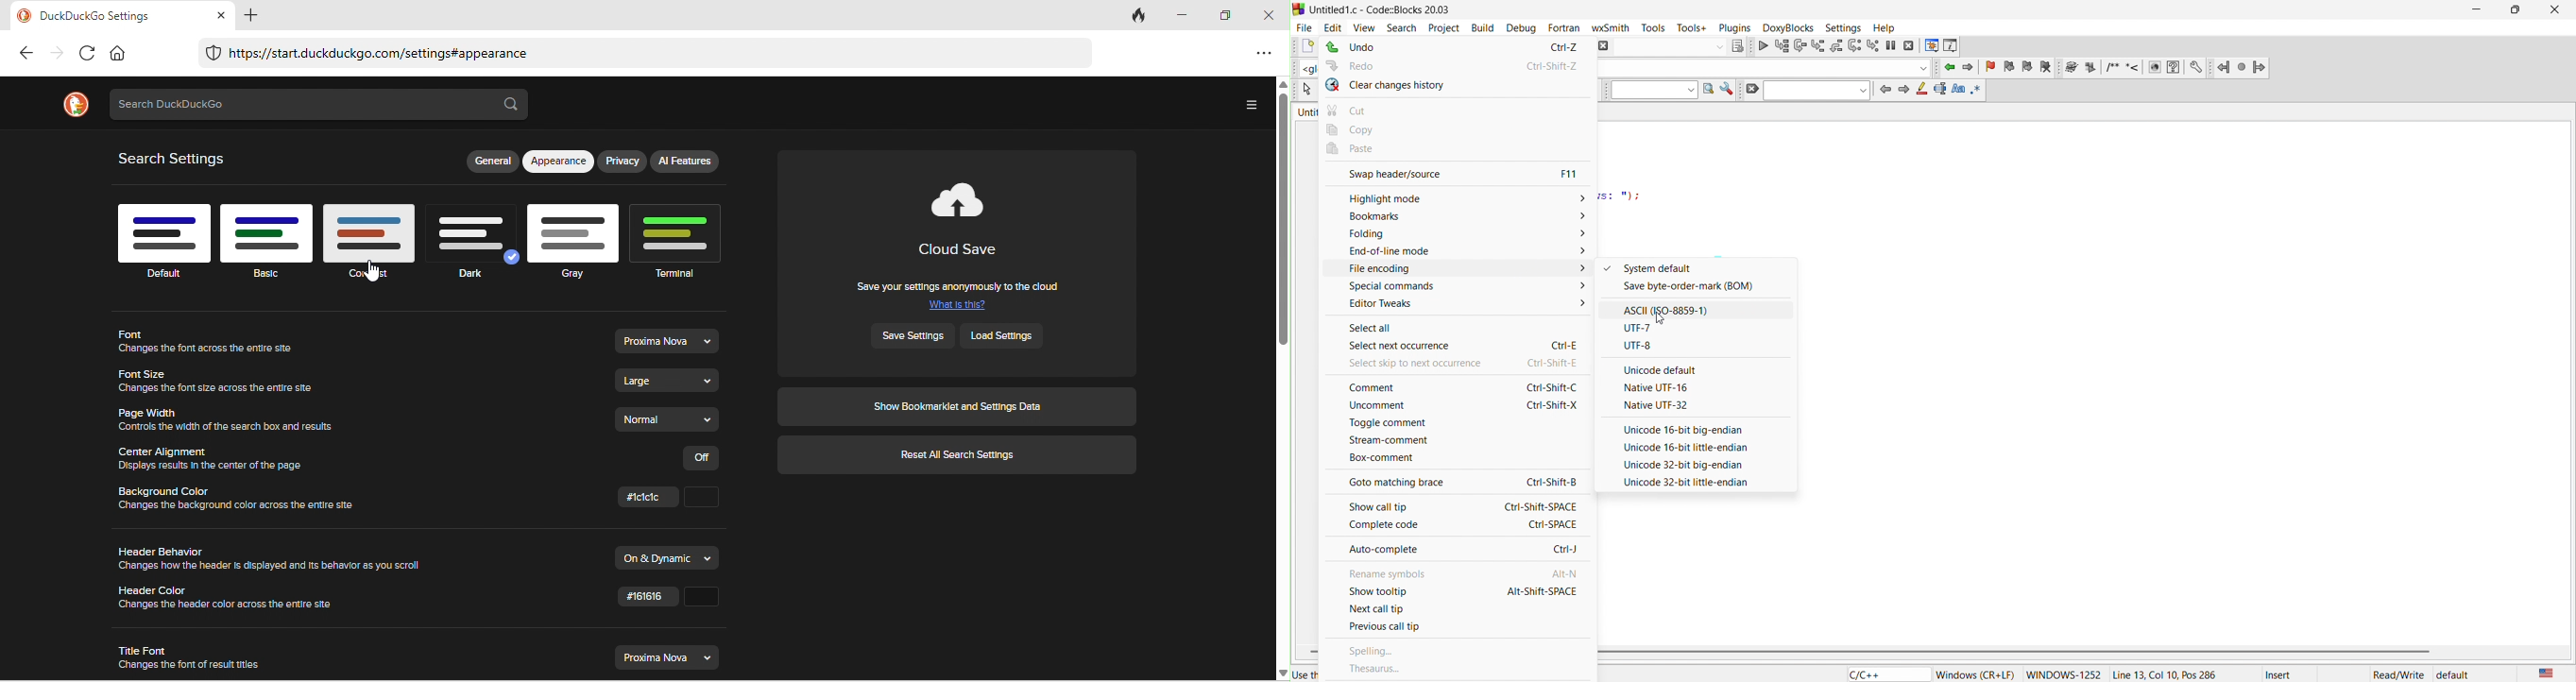  Describe the element at coordinates (2064, 672) in the screenshot. I see `WINDOWS-1252` at that location.